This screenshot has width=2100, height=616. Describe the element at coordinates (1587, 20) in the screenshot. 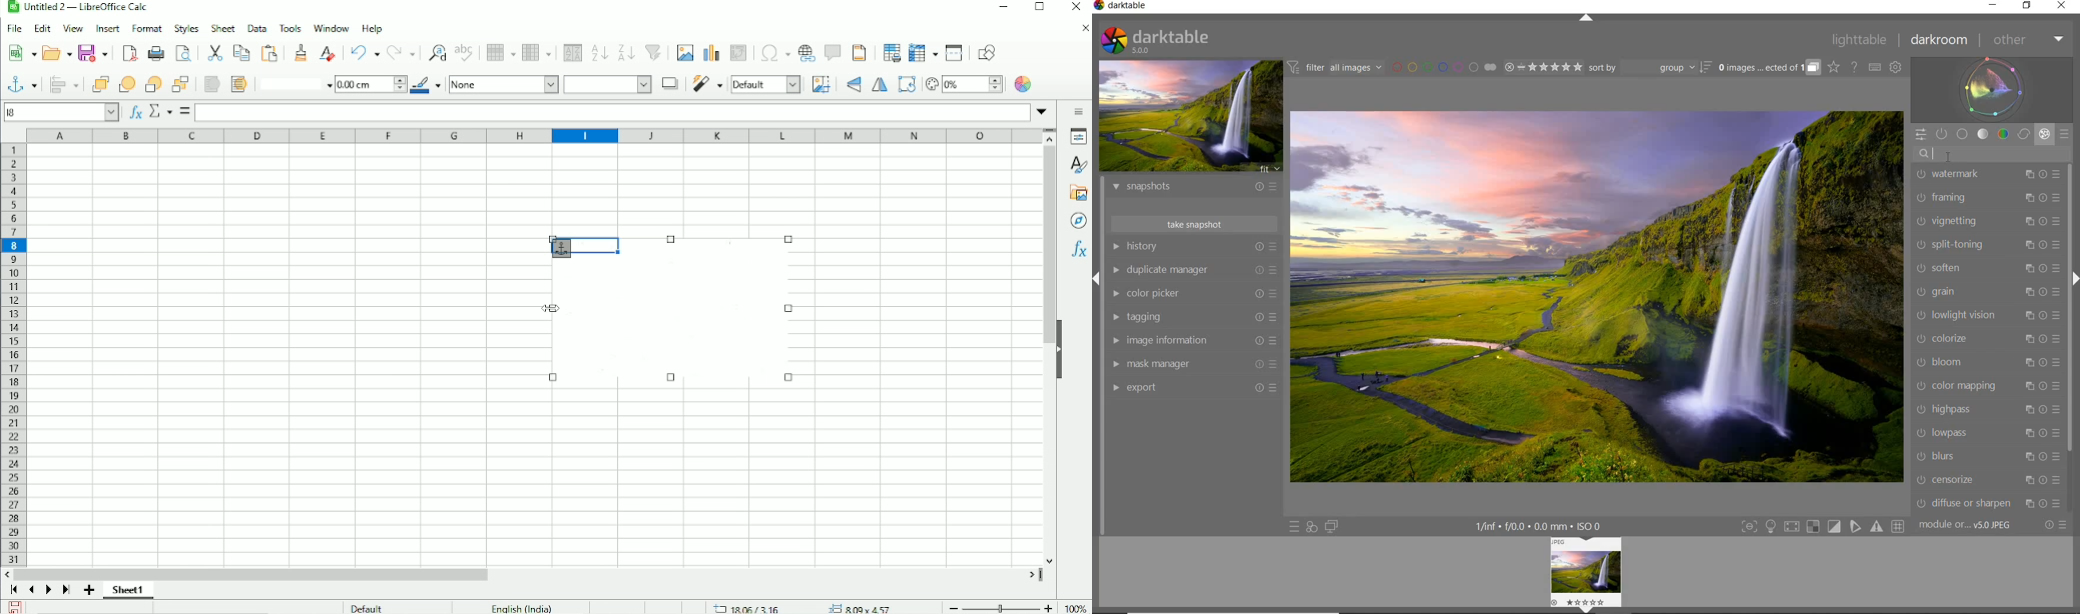

I see `EXPAND/COLLAPSE` at that location.